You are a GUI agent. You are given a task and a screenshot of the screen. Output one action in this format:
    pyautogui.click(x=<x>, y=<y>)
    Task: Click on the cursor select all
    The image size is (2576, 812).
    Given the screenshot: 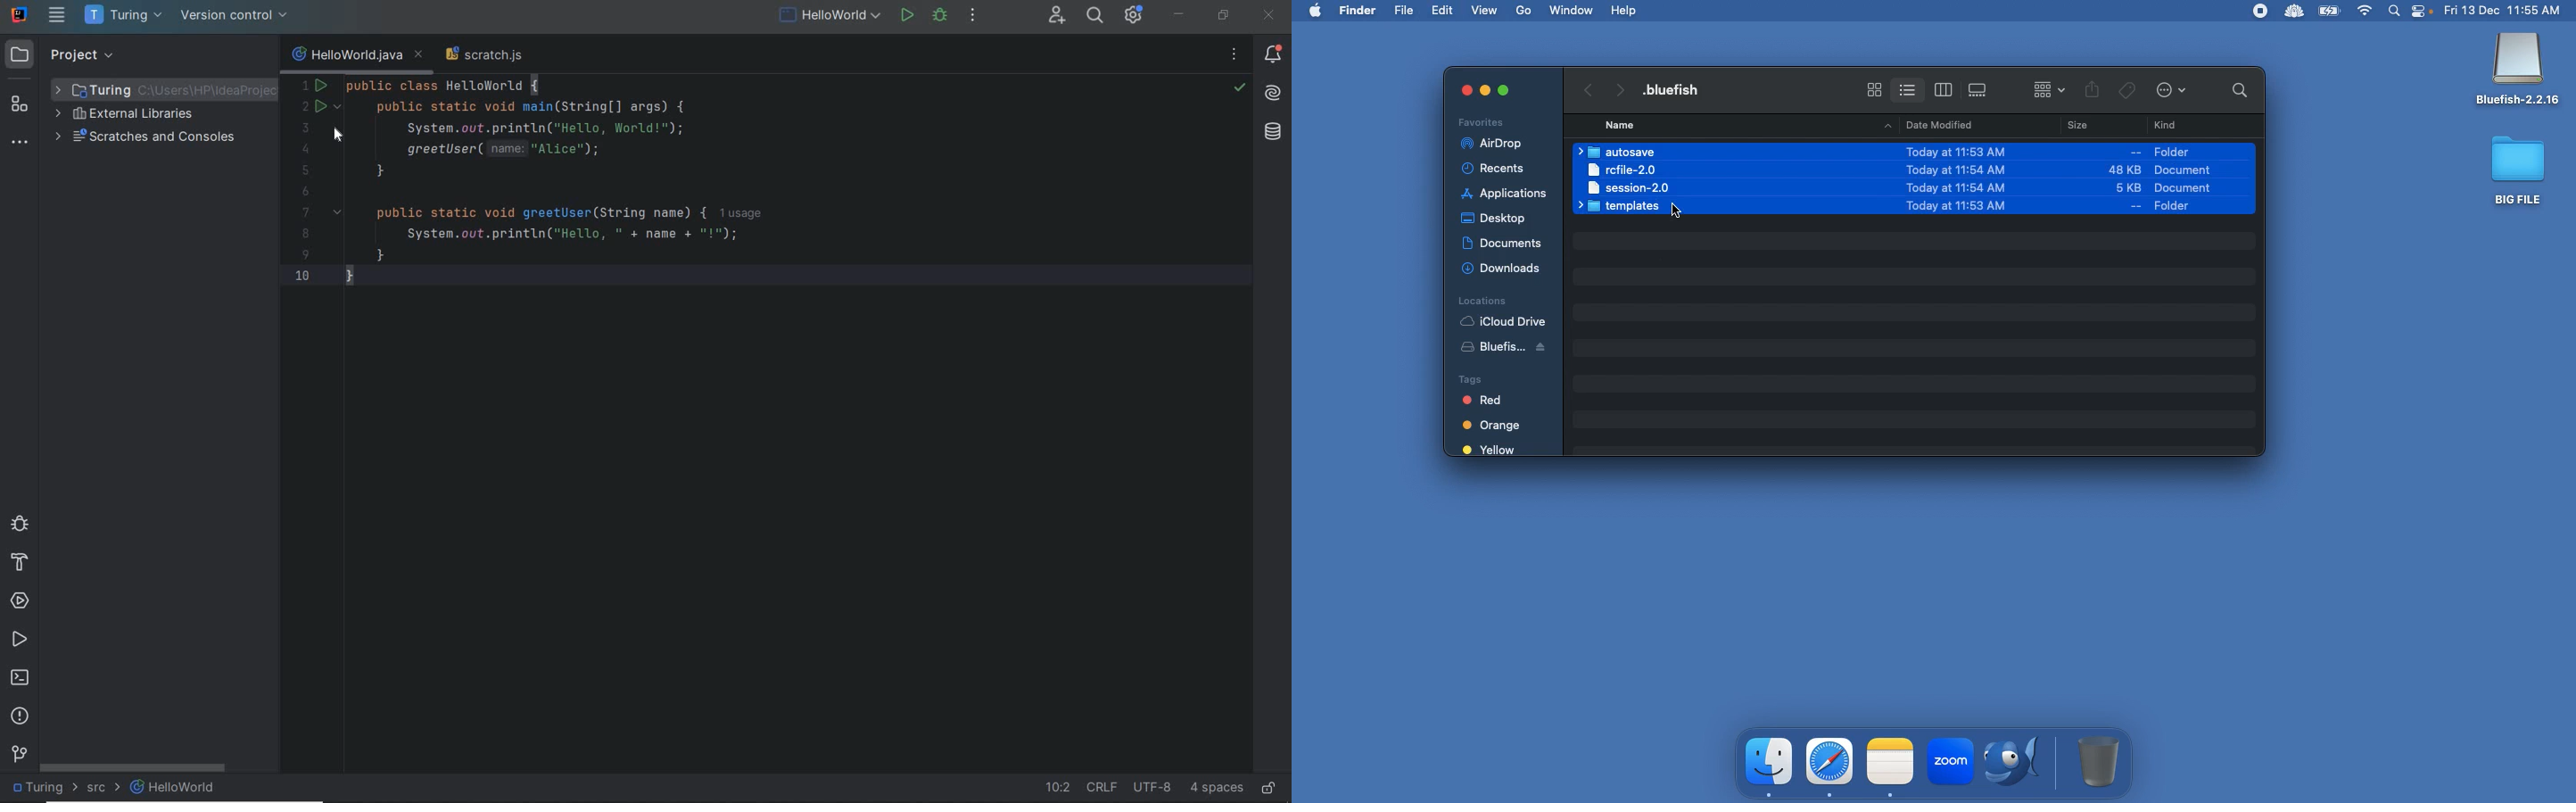 What is the action you would take?
    pyautogui.click(x=1683, y=217)
    